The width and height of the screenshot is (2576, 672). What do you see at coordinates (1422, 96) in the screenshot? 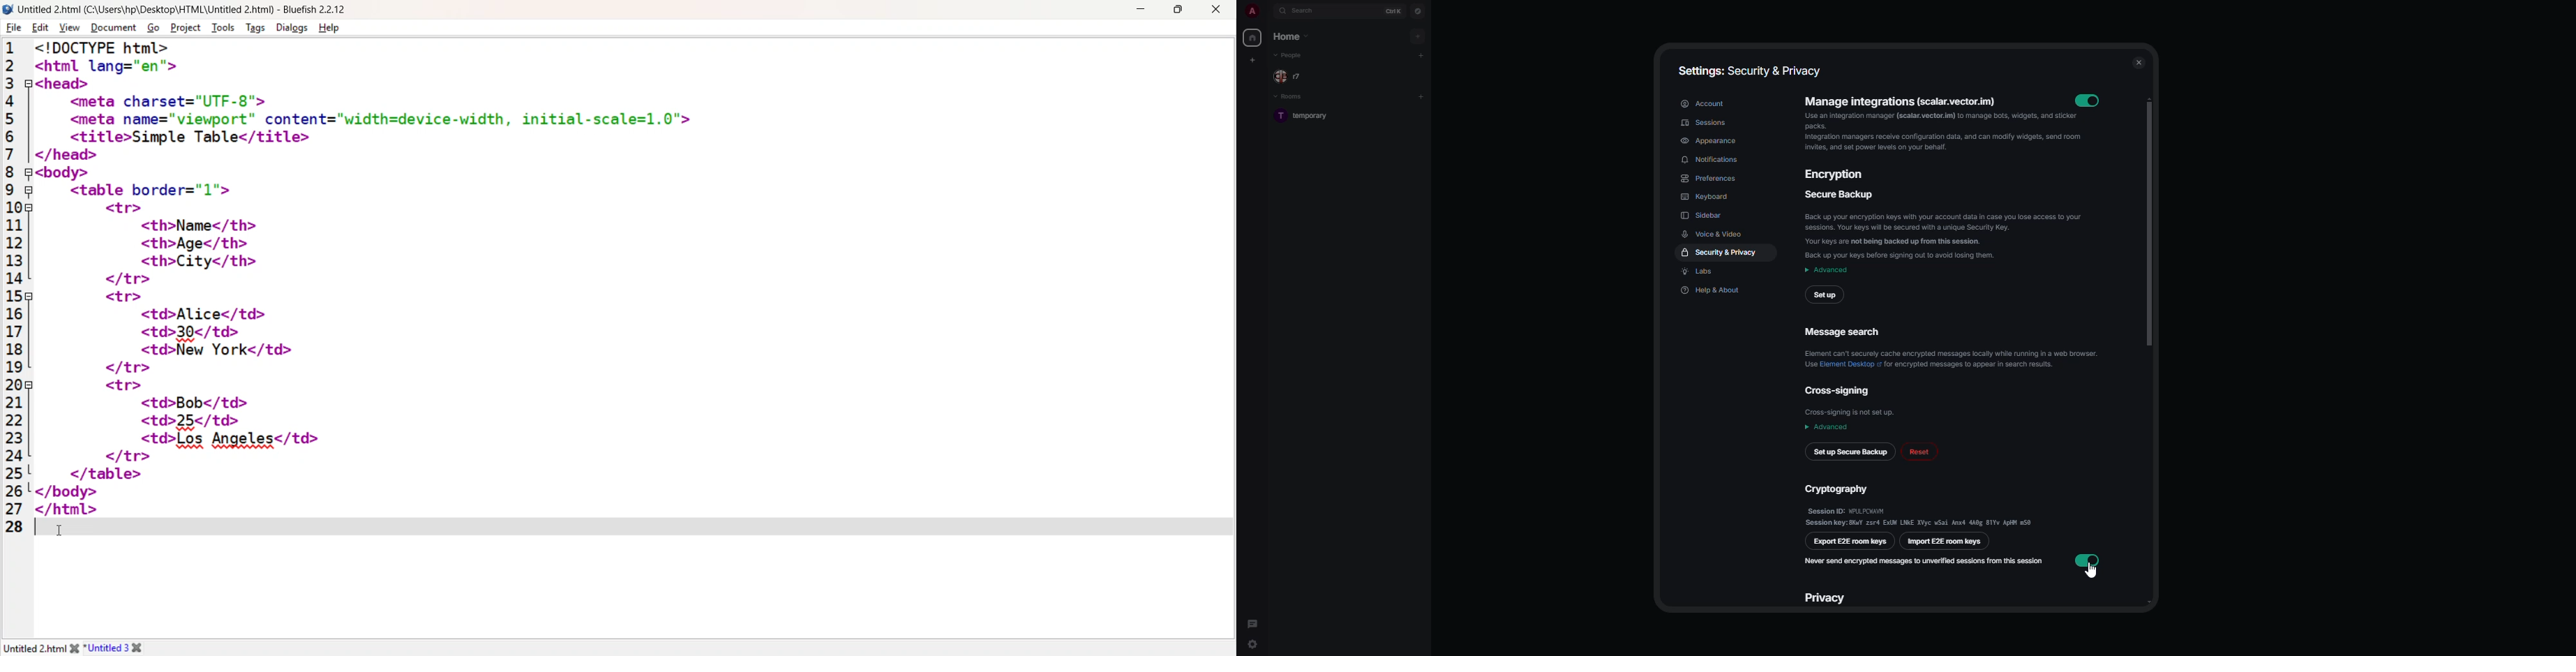
I see `add` at bounding box center [1422, 96].